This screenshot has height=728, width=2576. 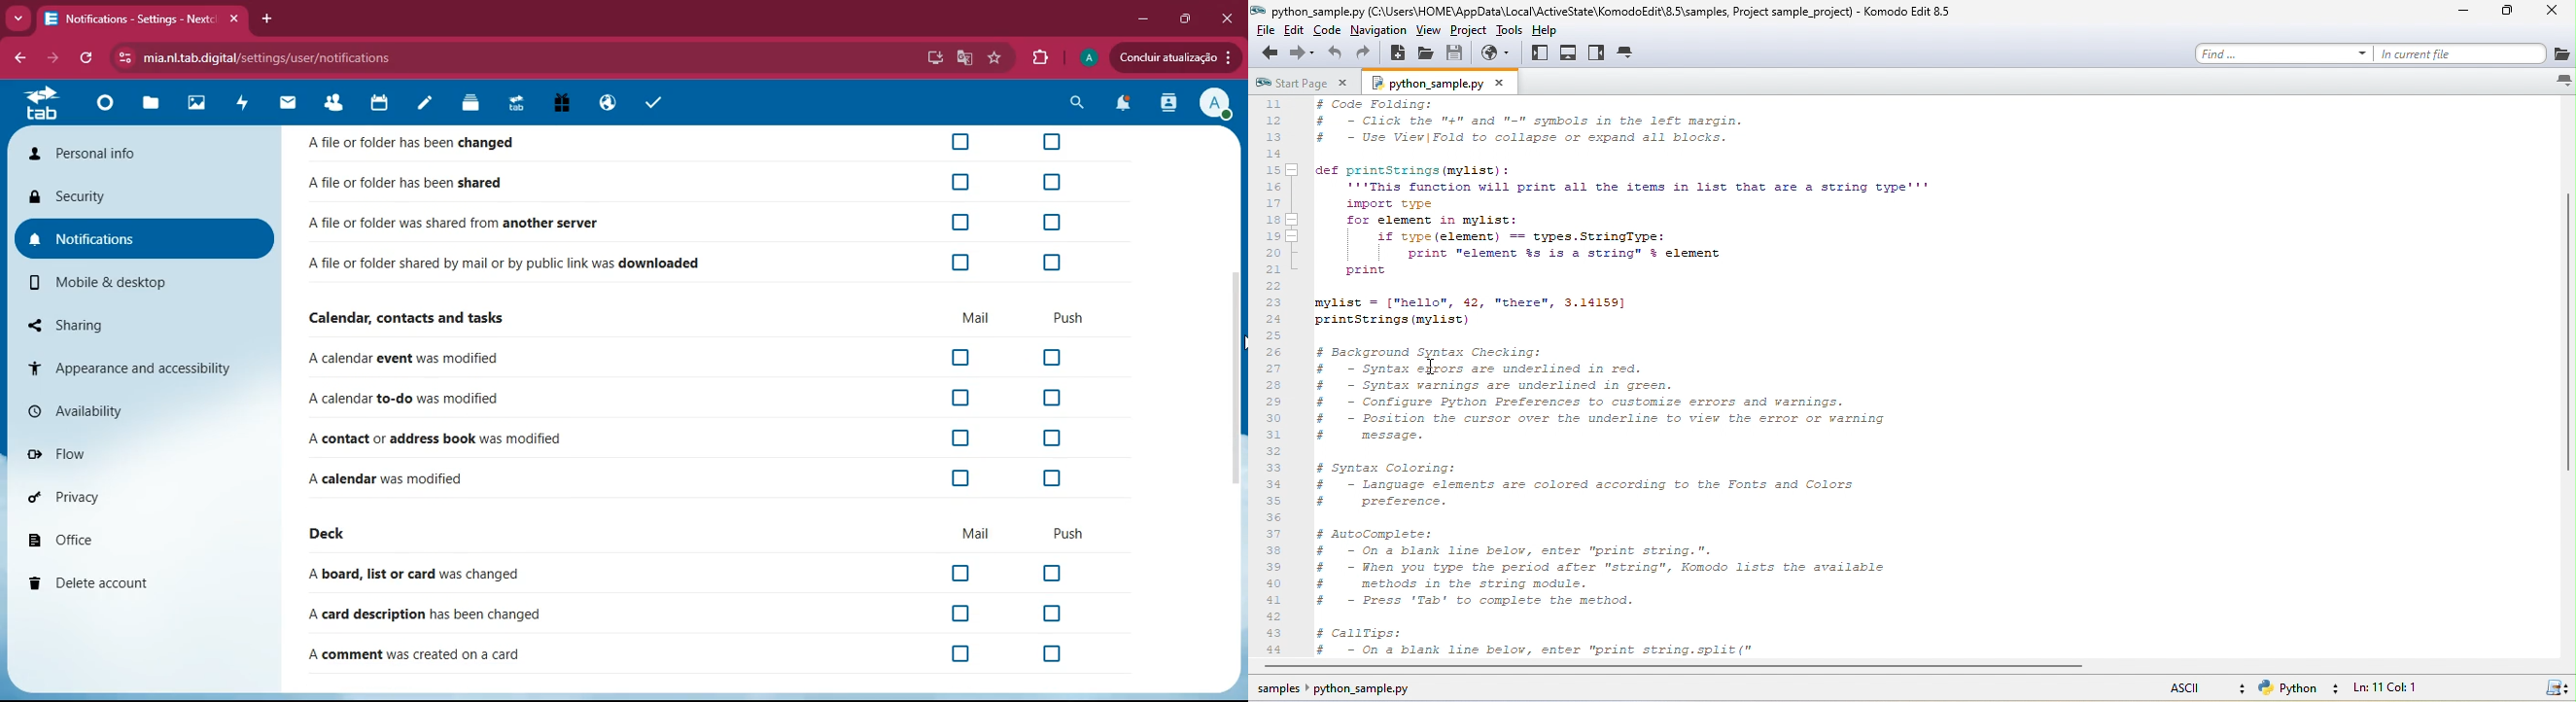 I want to click on off, so click(x=961, y=571).